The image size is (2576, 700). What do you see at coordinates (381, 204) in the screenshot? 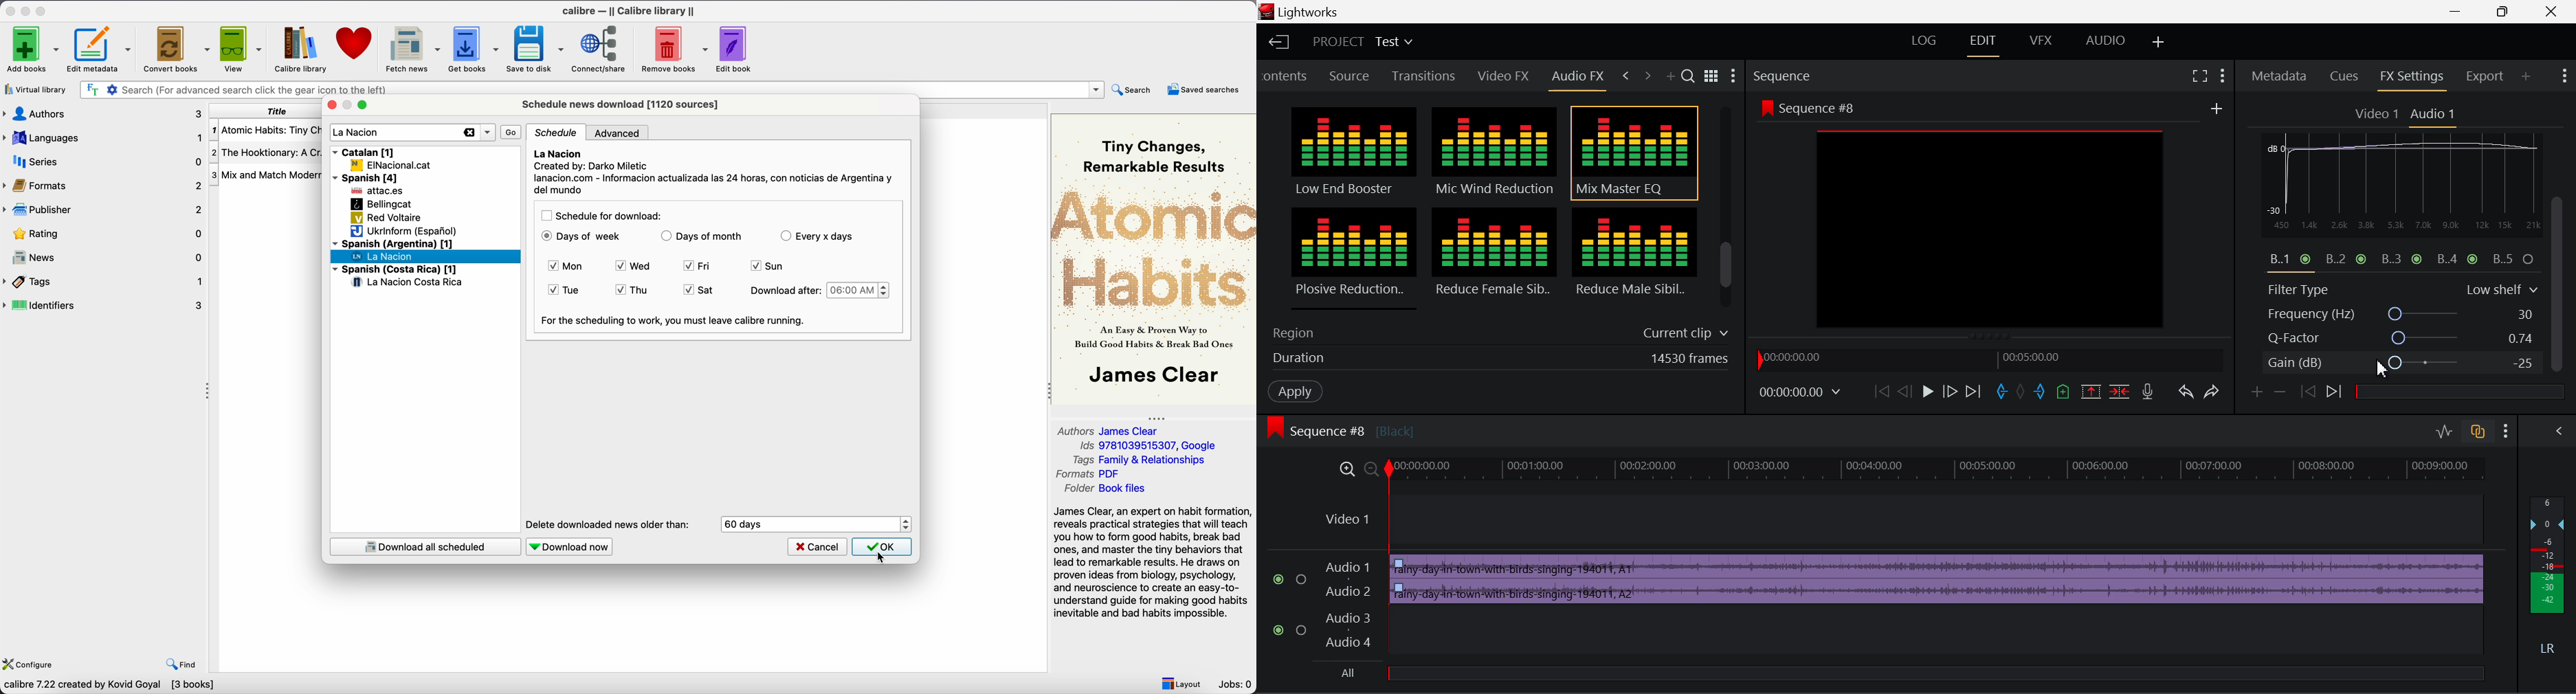
I see `Bellingcat` at bounding box center [381, 204].